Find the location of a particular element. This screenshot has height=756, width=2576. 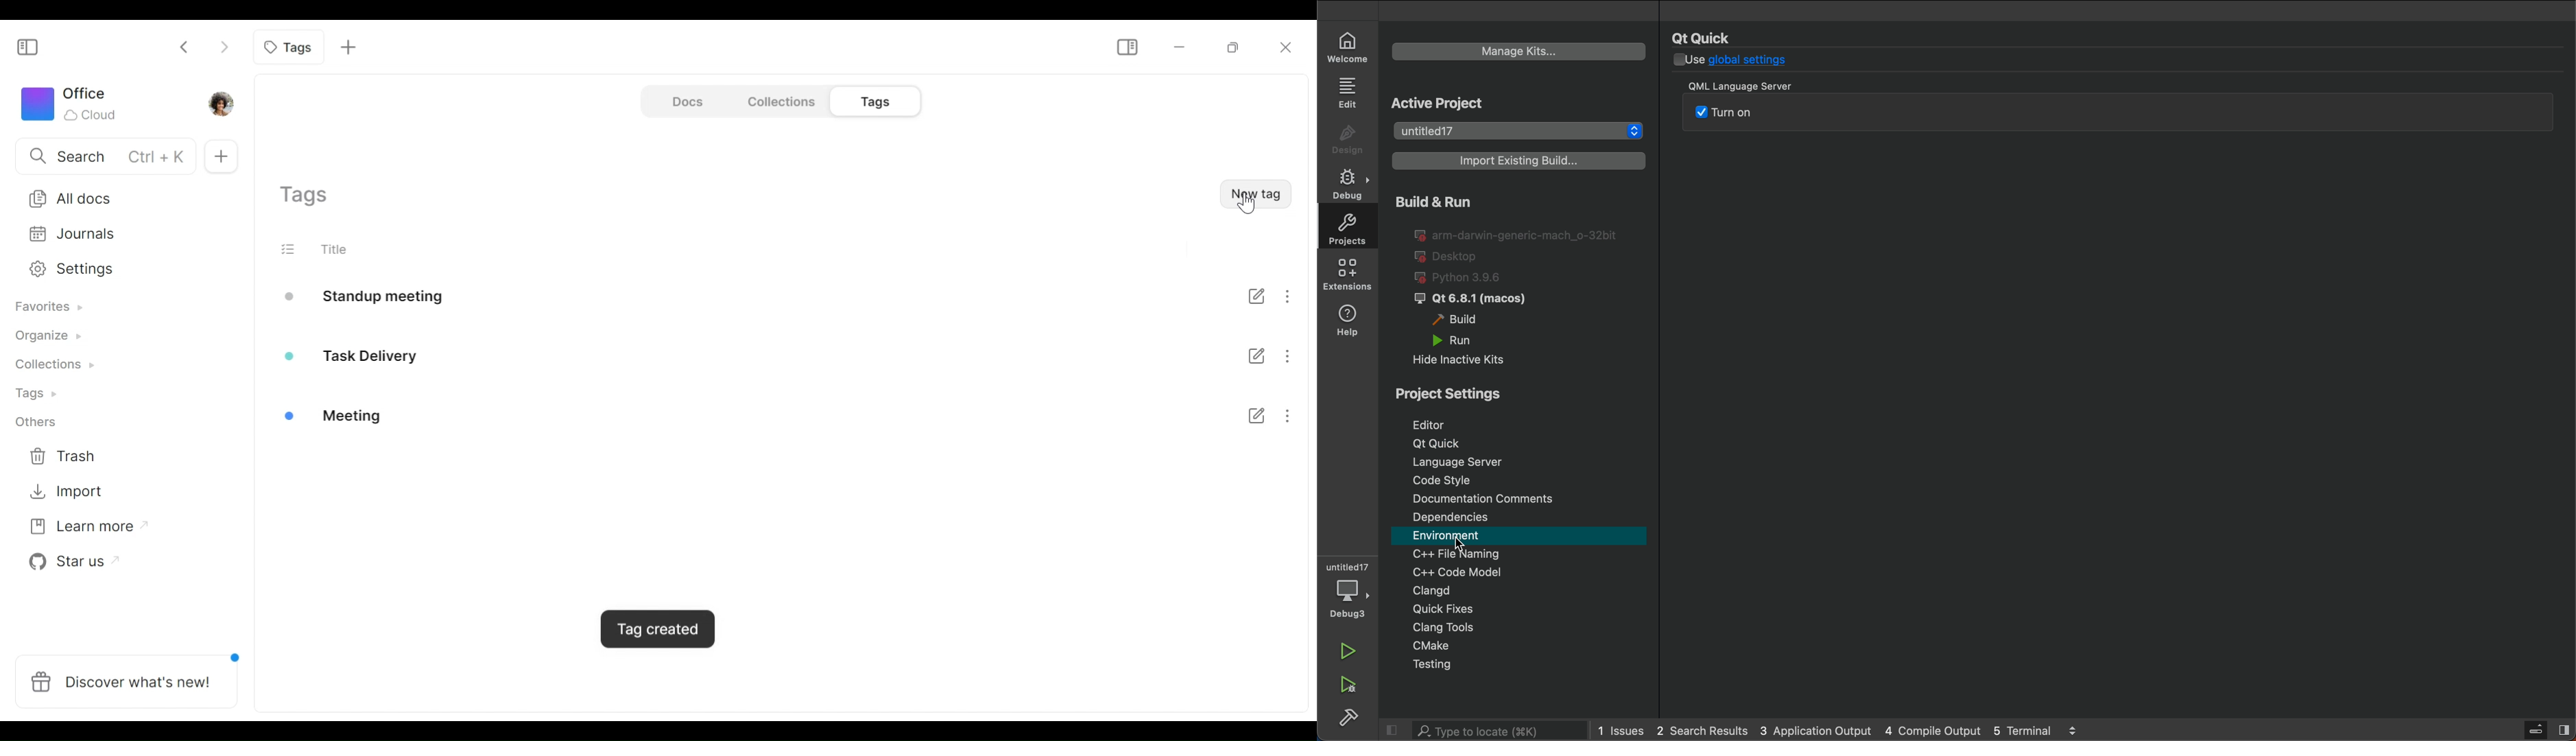

More options is located at coordinates (1291, 357).